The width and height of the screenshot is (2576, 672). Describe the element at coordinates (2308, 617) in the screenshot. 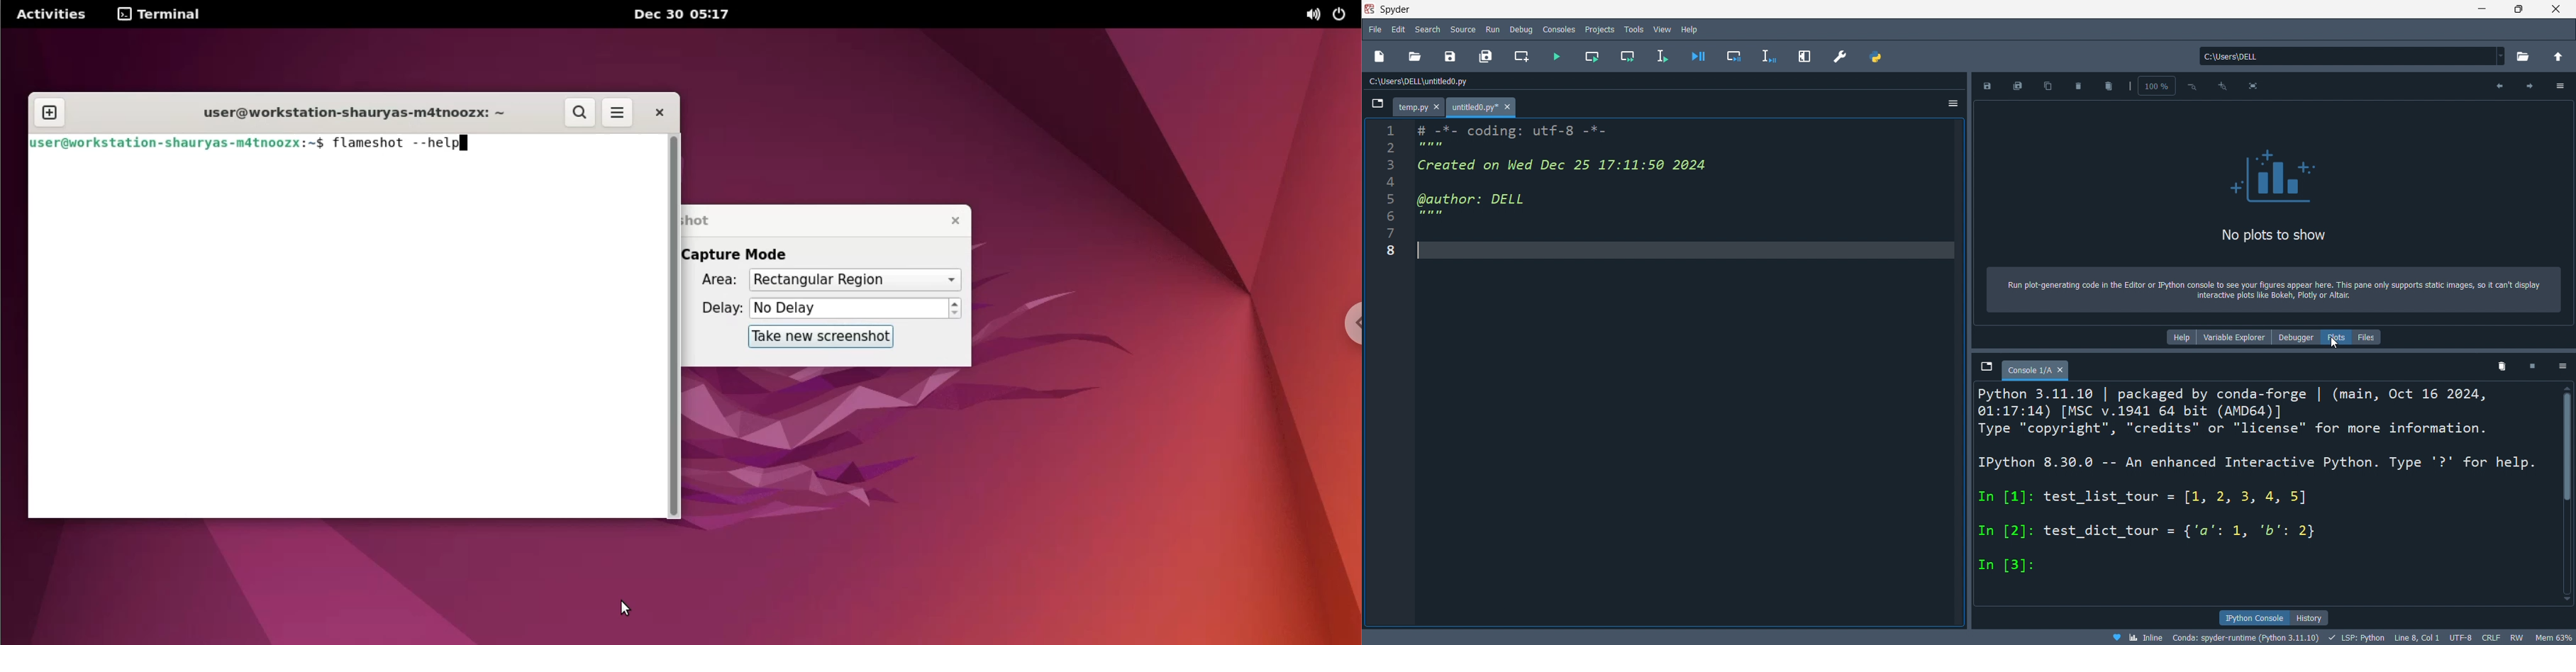

I see `history` at that location.